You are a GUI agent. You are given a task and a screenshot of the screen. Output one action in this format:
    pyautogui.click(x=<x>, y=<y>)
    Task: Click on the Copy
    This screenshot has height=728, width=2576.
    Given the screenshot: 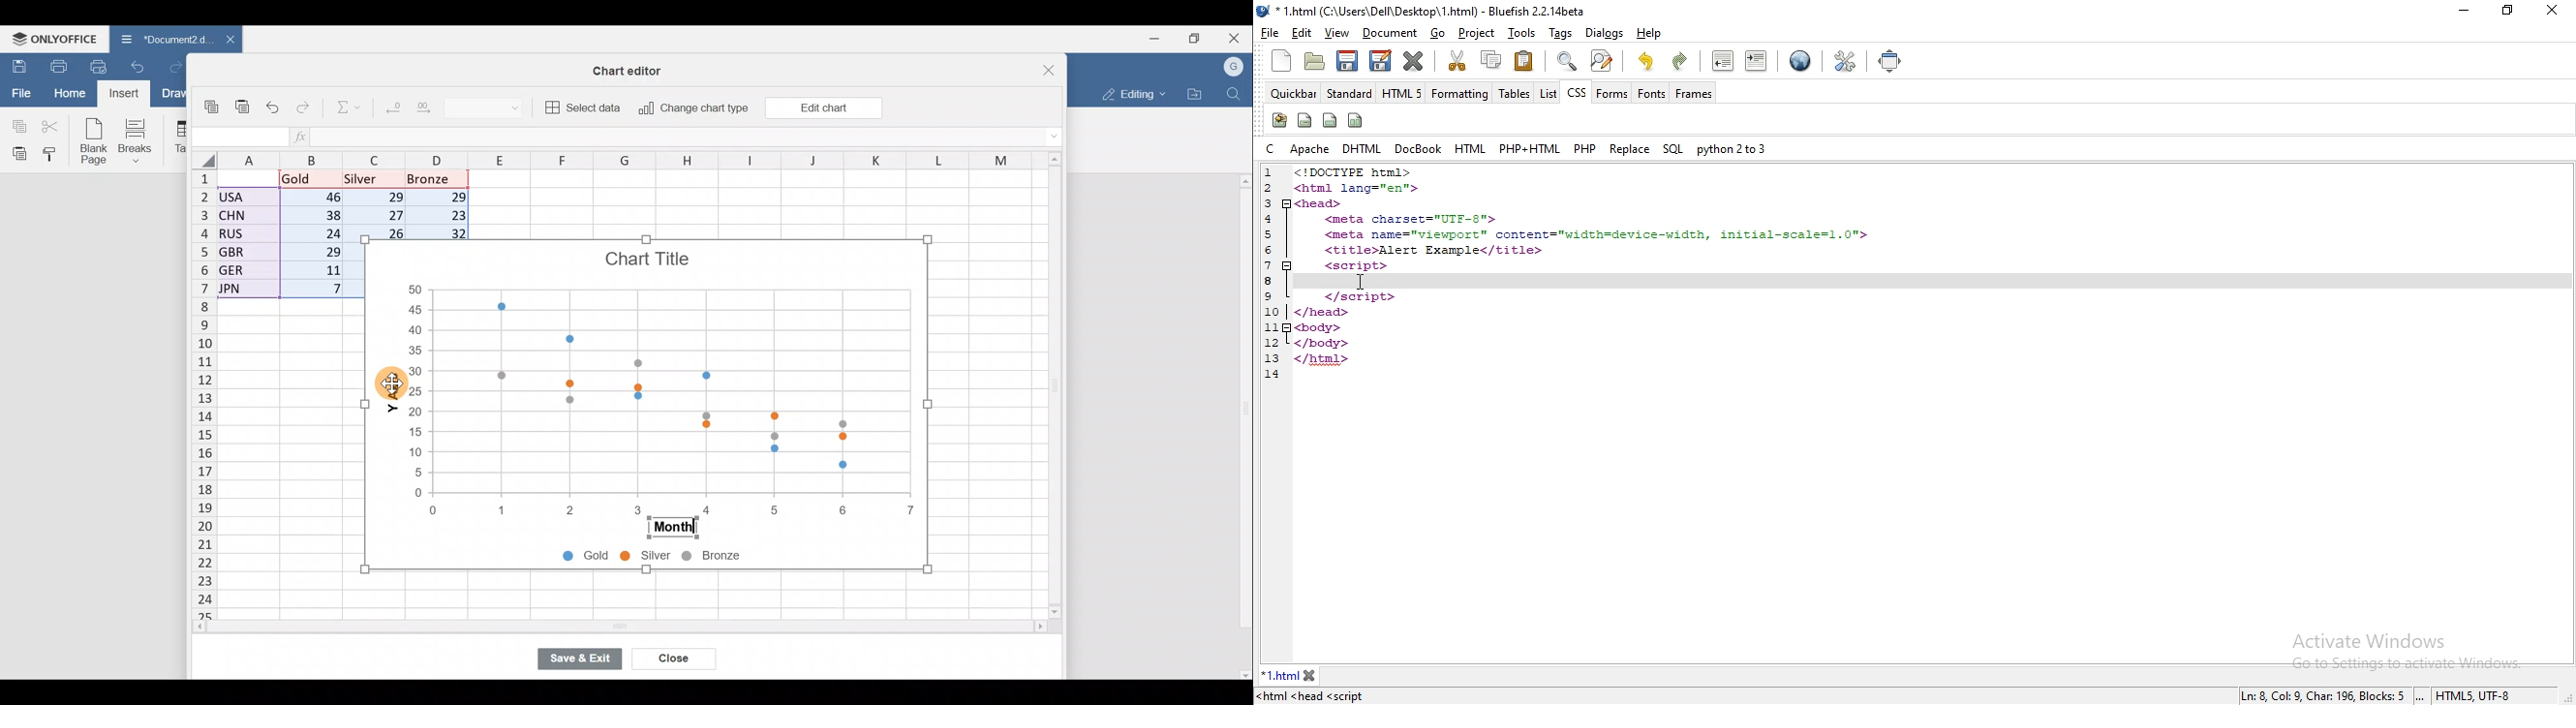 What is the action you would take?
    pyautogui.click(x=213, y=102)
    